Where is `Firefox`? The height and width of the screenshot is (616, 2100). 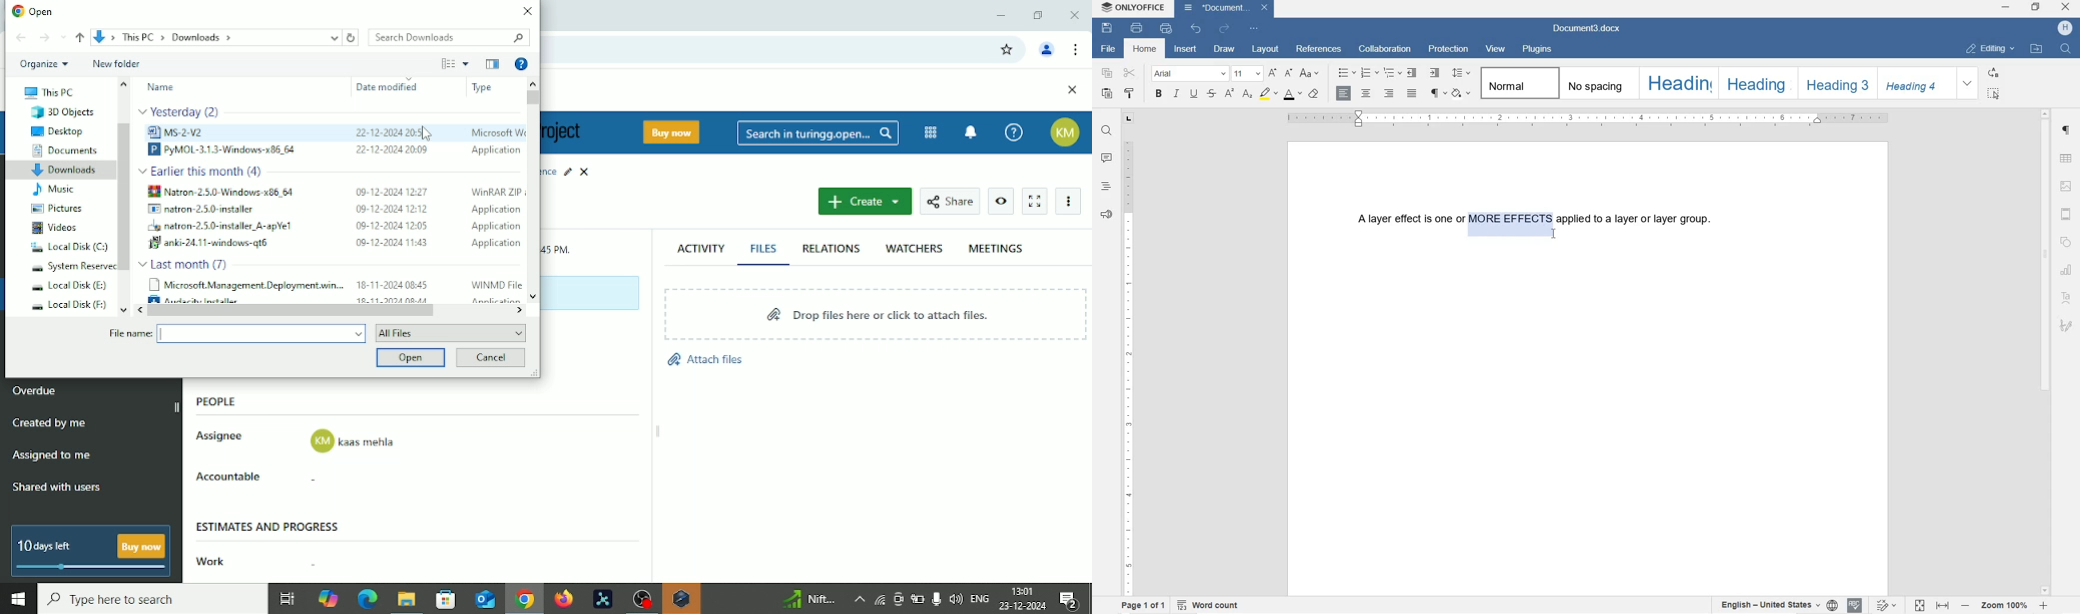
Firefox is located at coordinates (563, 599).